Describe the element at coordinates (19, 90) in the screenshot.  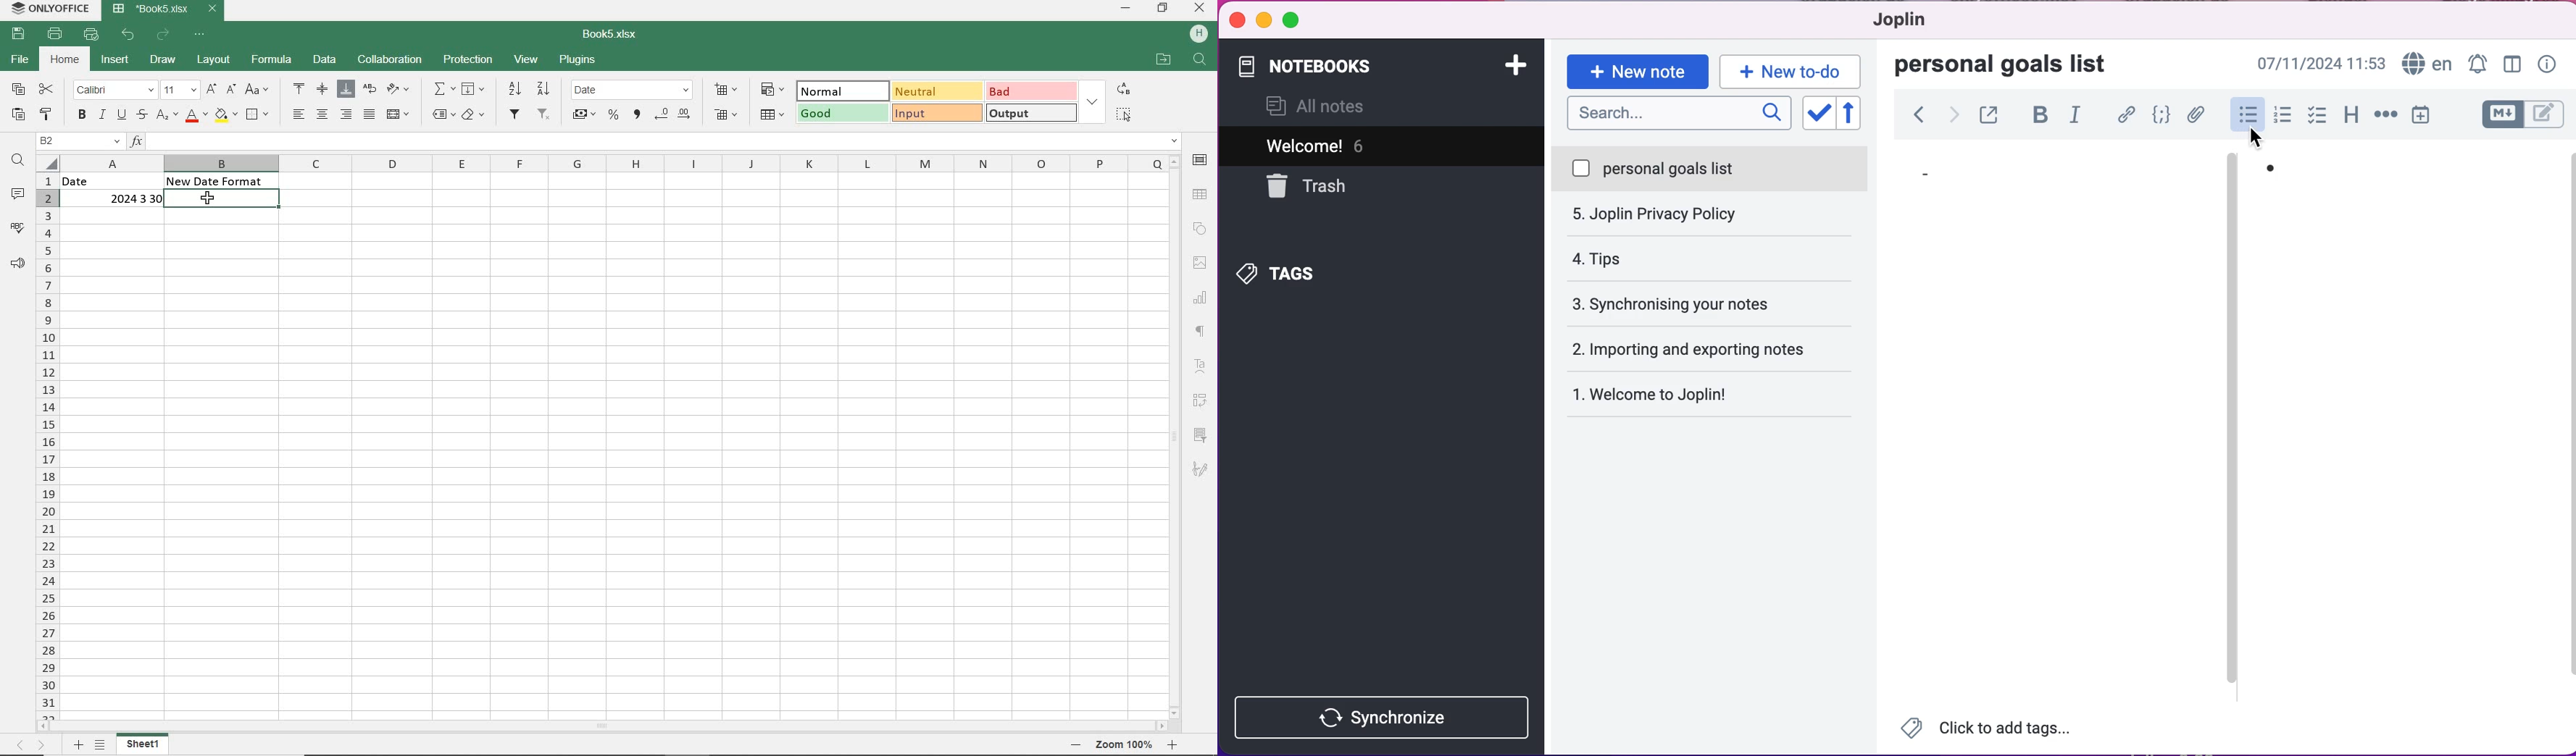
I see `COPY` at that location.